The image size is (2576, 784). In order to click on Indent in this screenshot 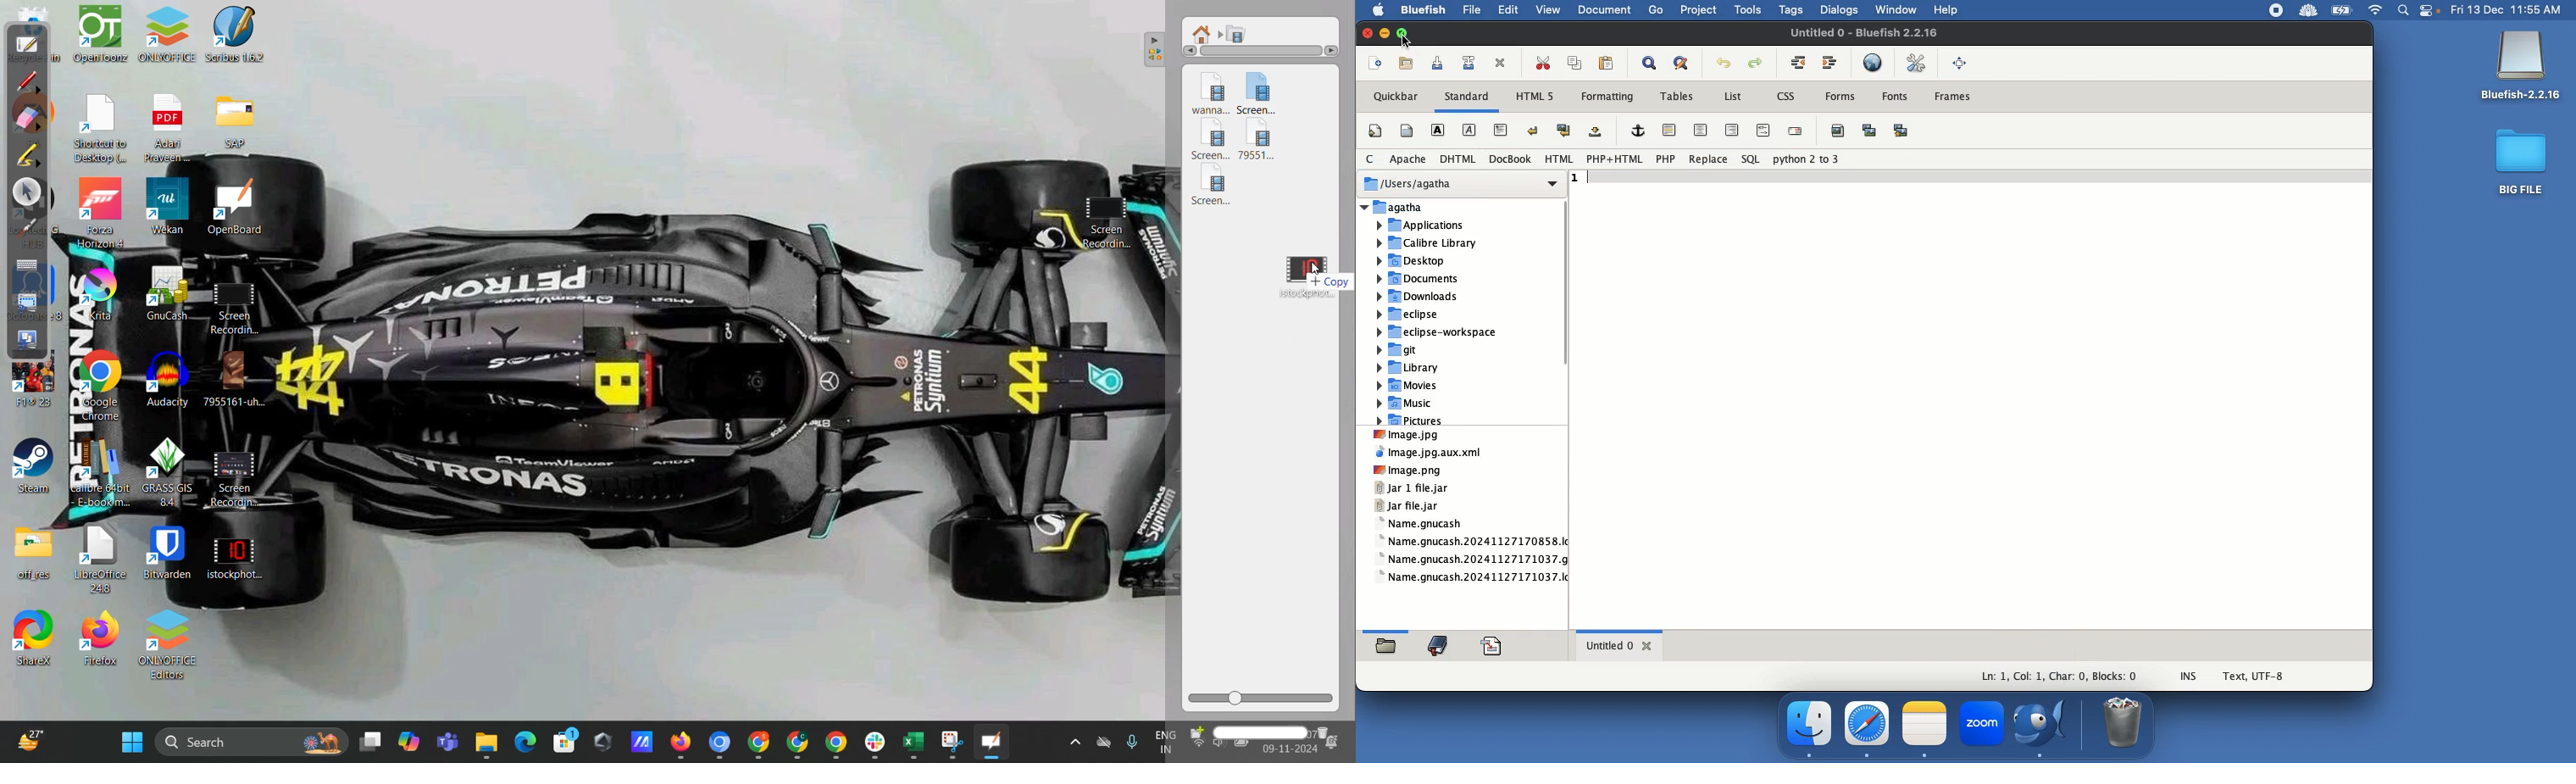, I will do `click(1830, 64)`.